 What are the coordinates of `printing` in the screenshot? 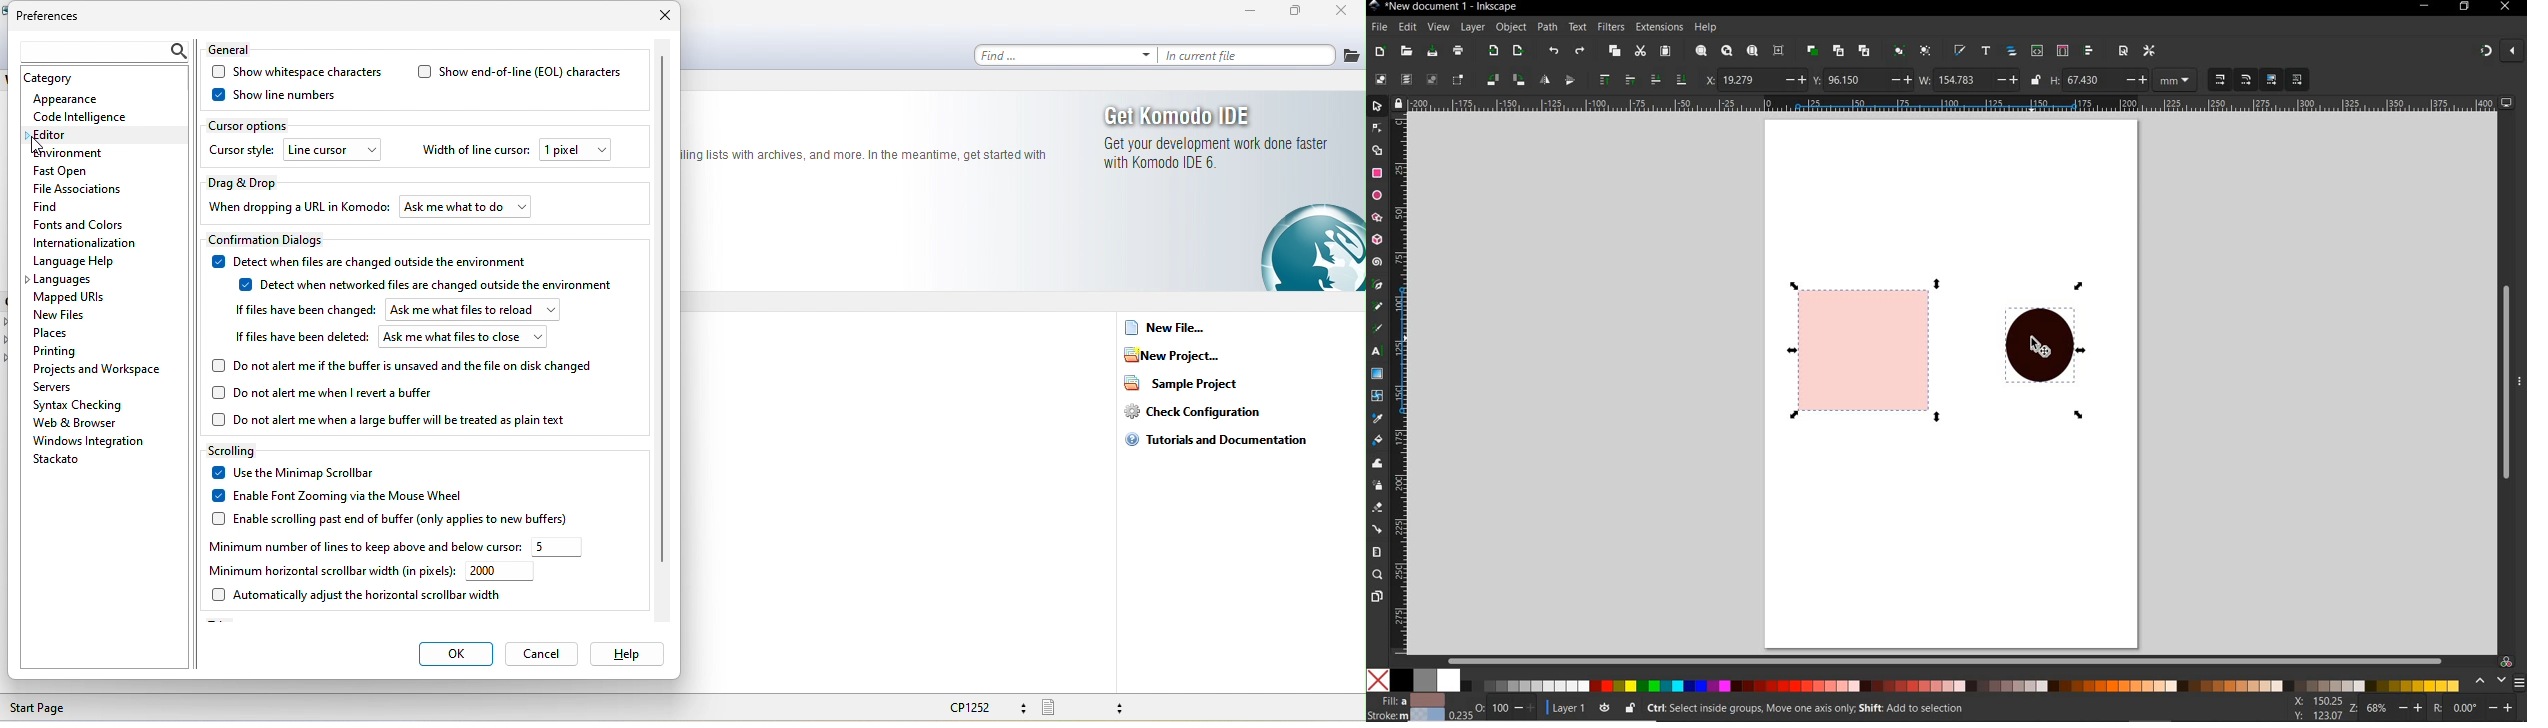 It's located at (72, 351).